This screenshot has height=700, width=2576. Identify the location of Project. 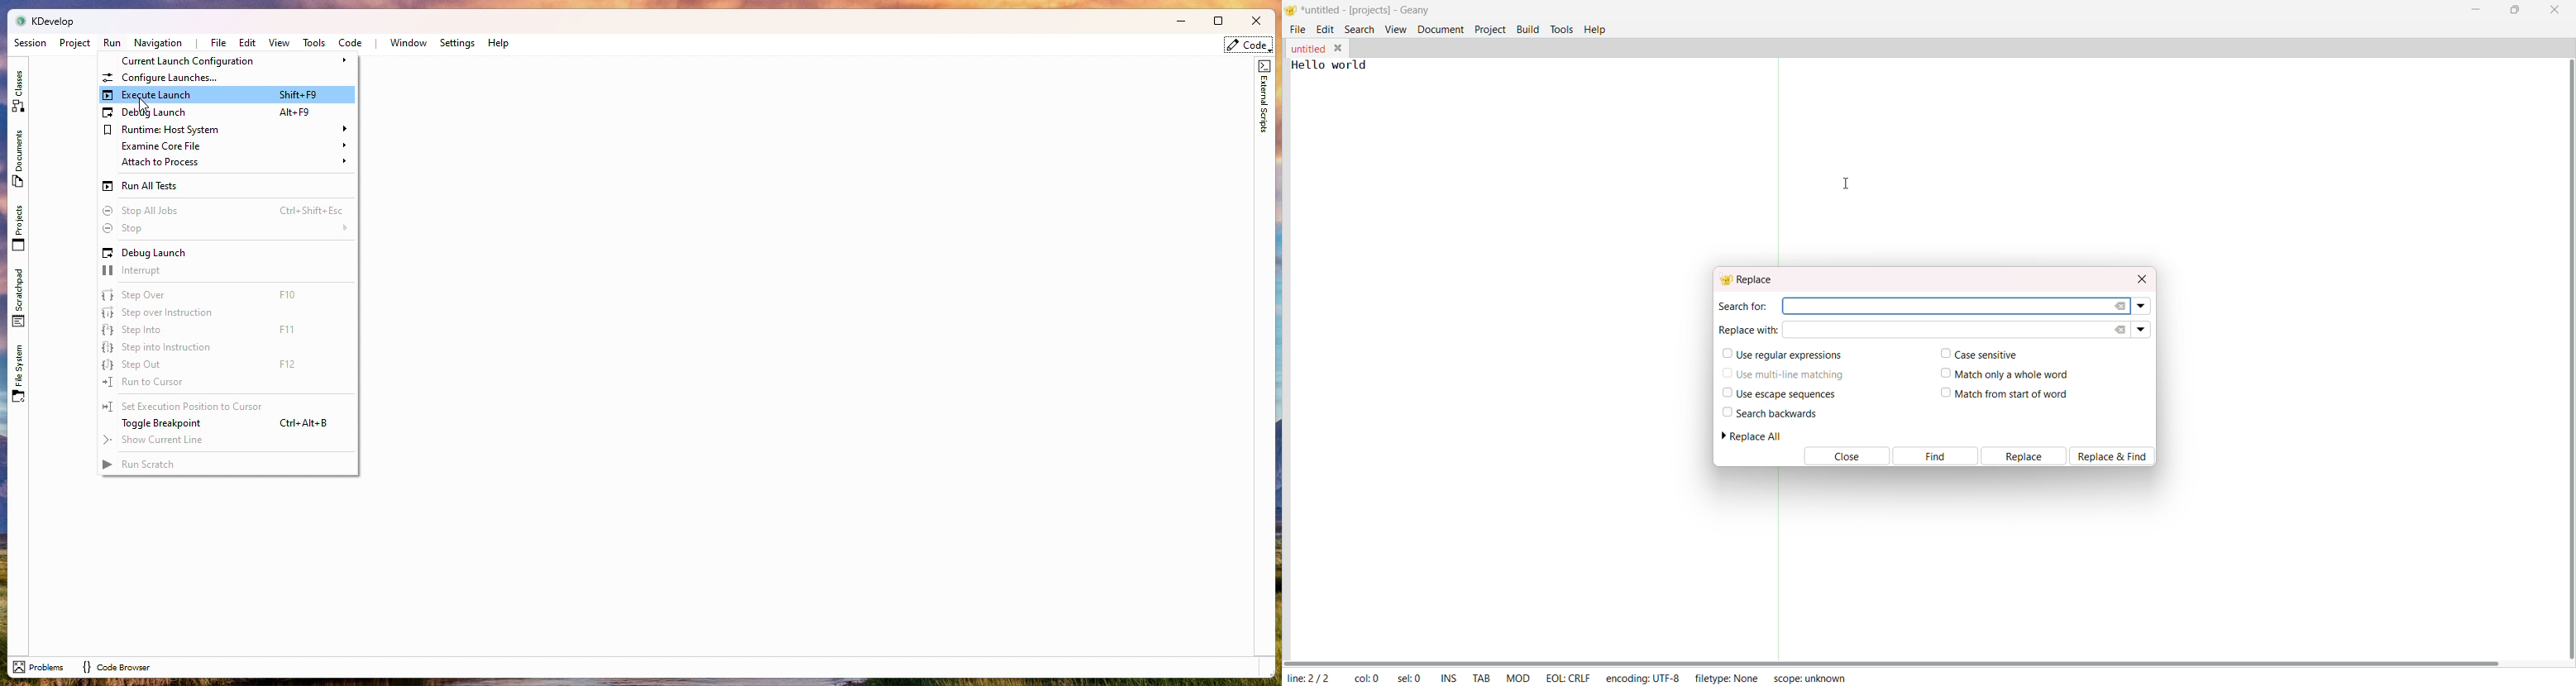
(74, 43).